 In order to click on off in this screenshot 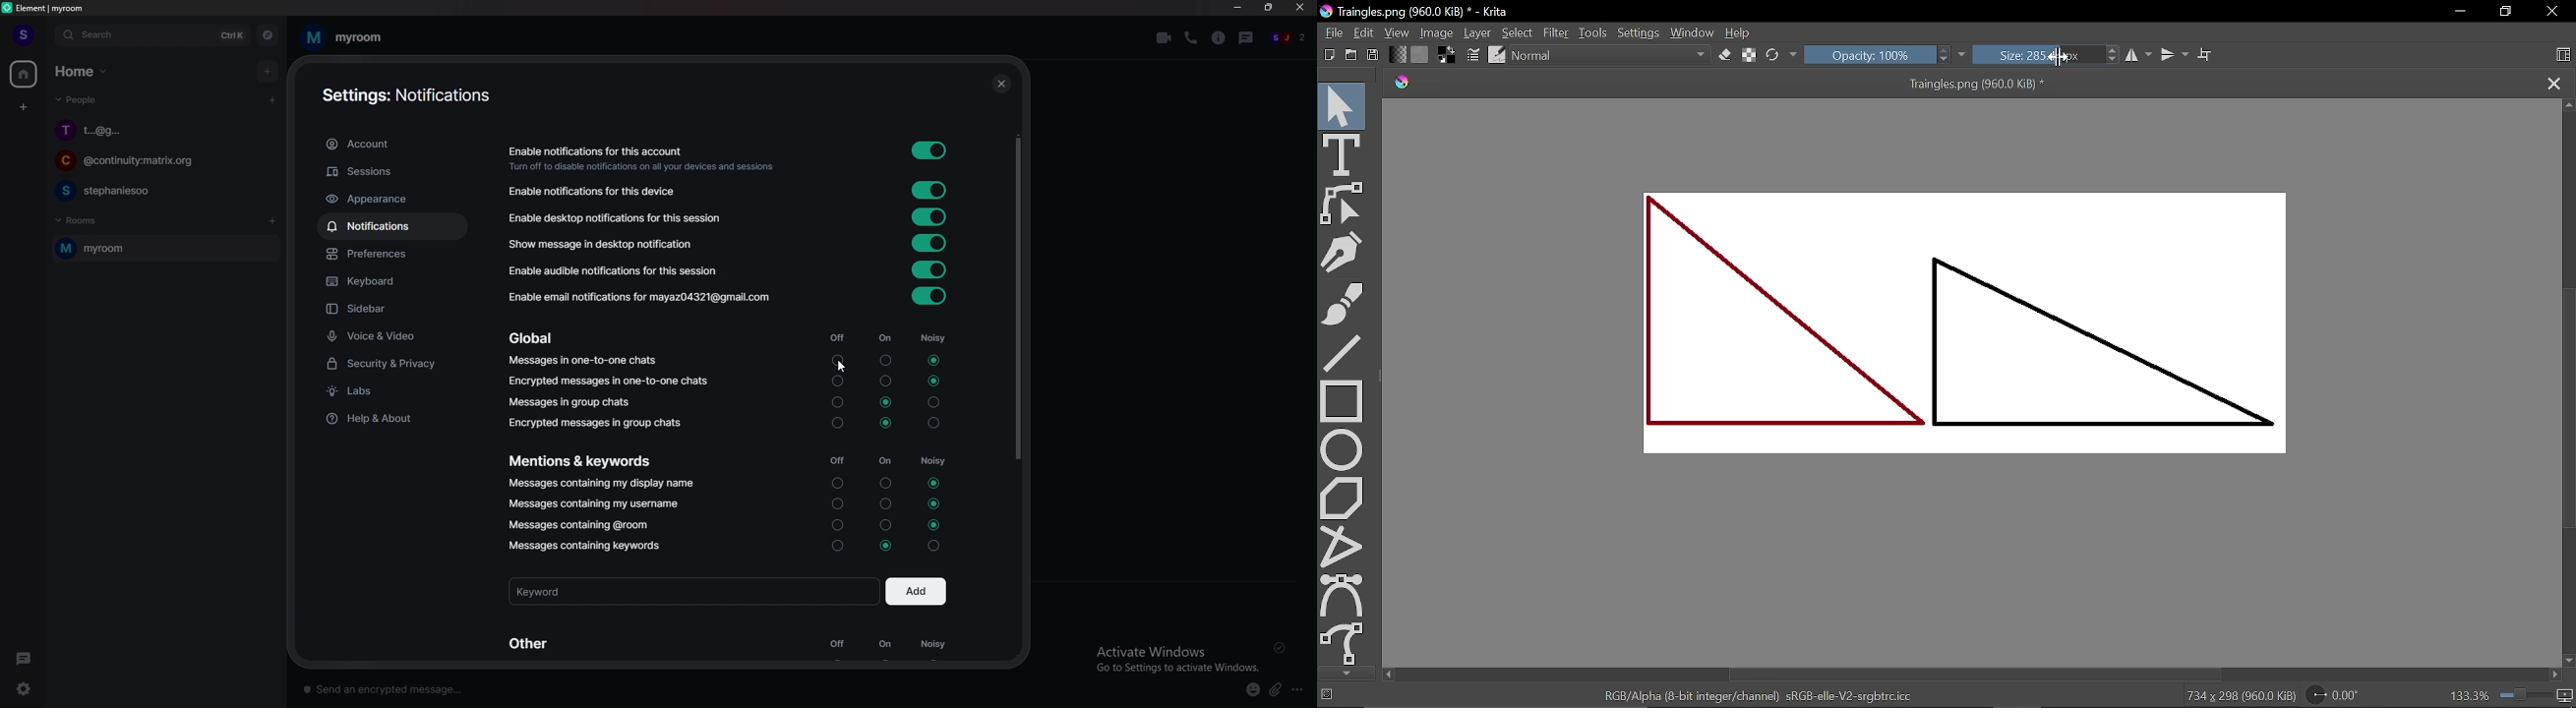, I will do `click(834, 440)`.